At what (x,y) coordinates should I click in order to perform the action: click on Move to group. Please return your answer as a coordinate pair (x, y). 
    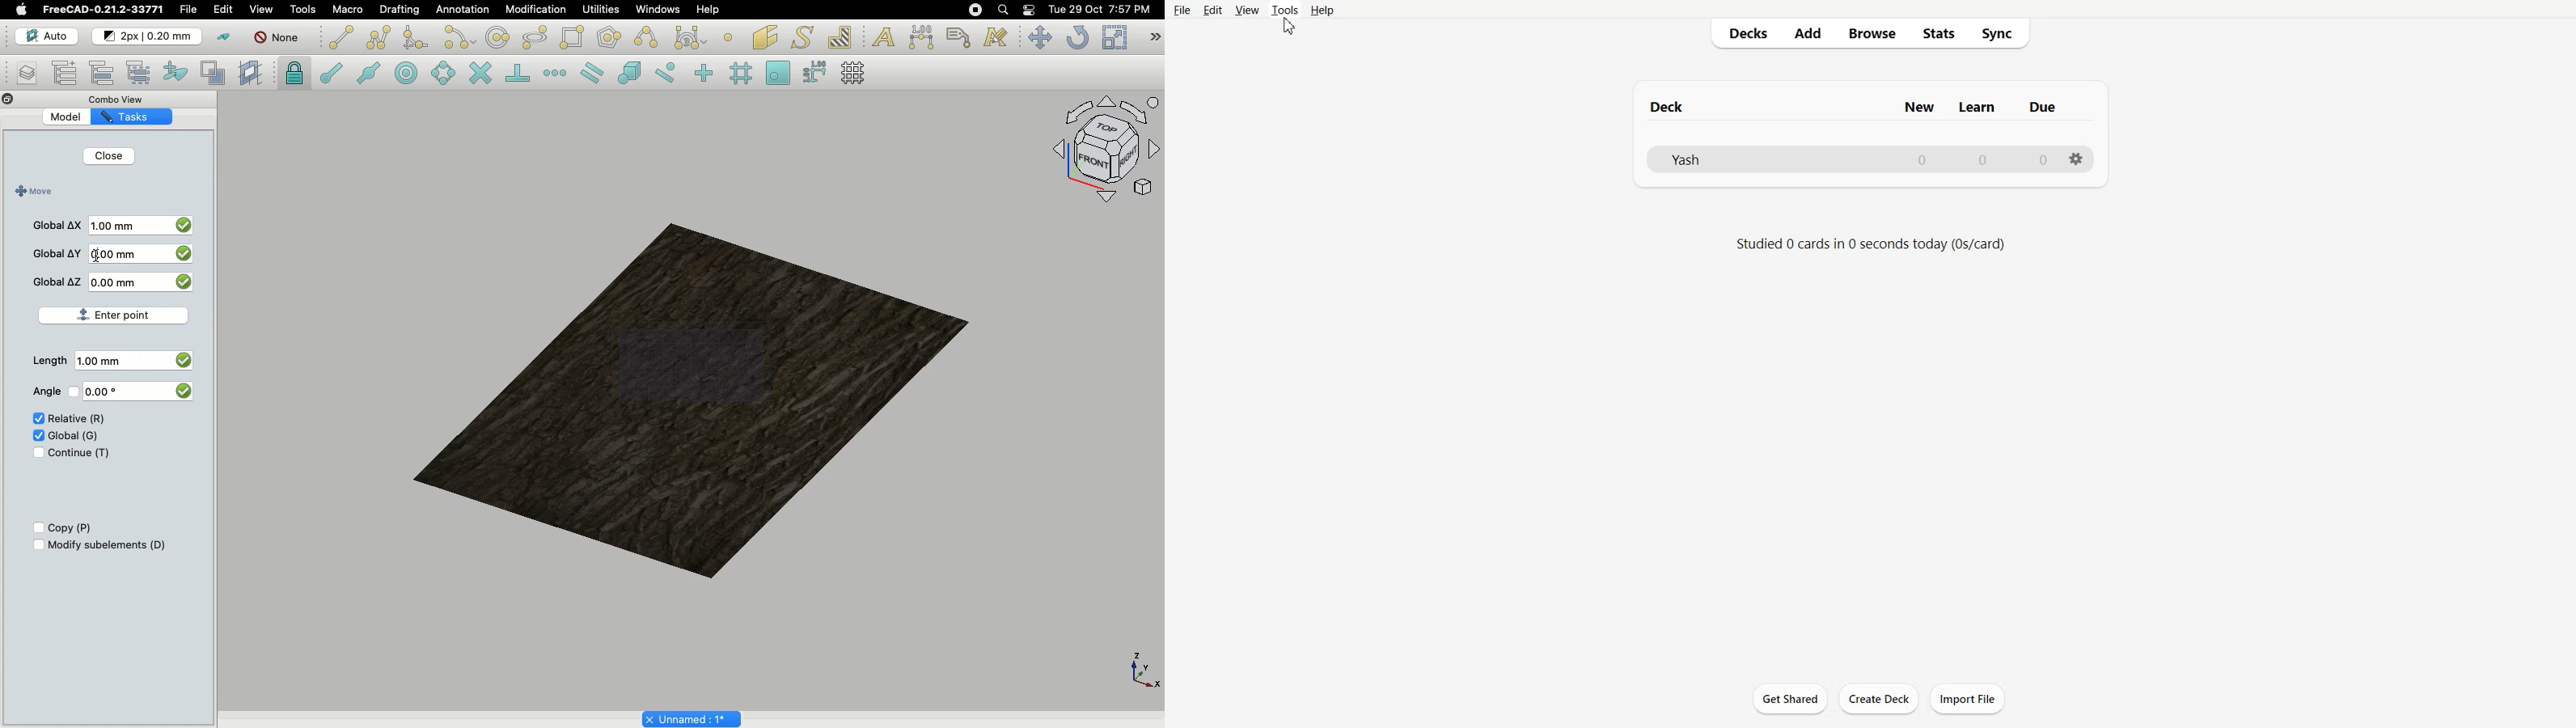
    Looking at the image, I should click on (104, 73).